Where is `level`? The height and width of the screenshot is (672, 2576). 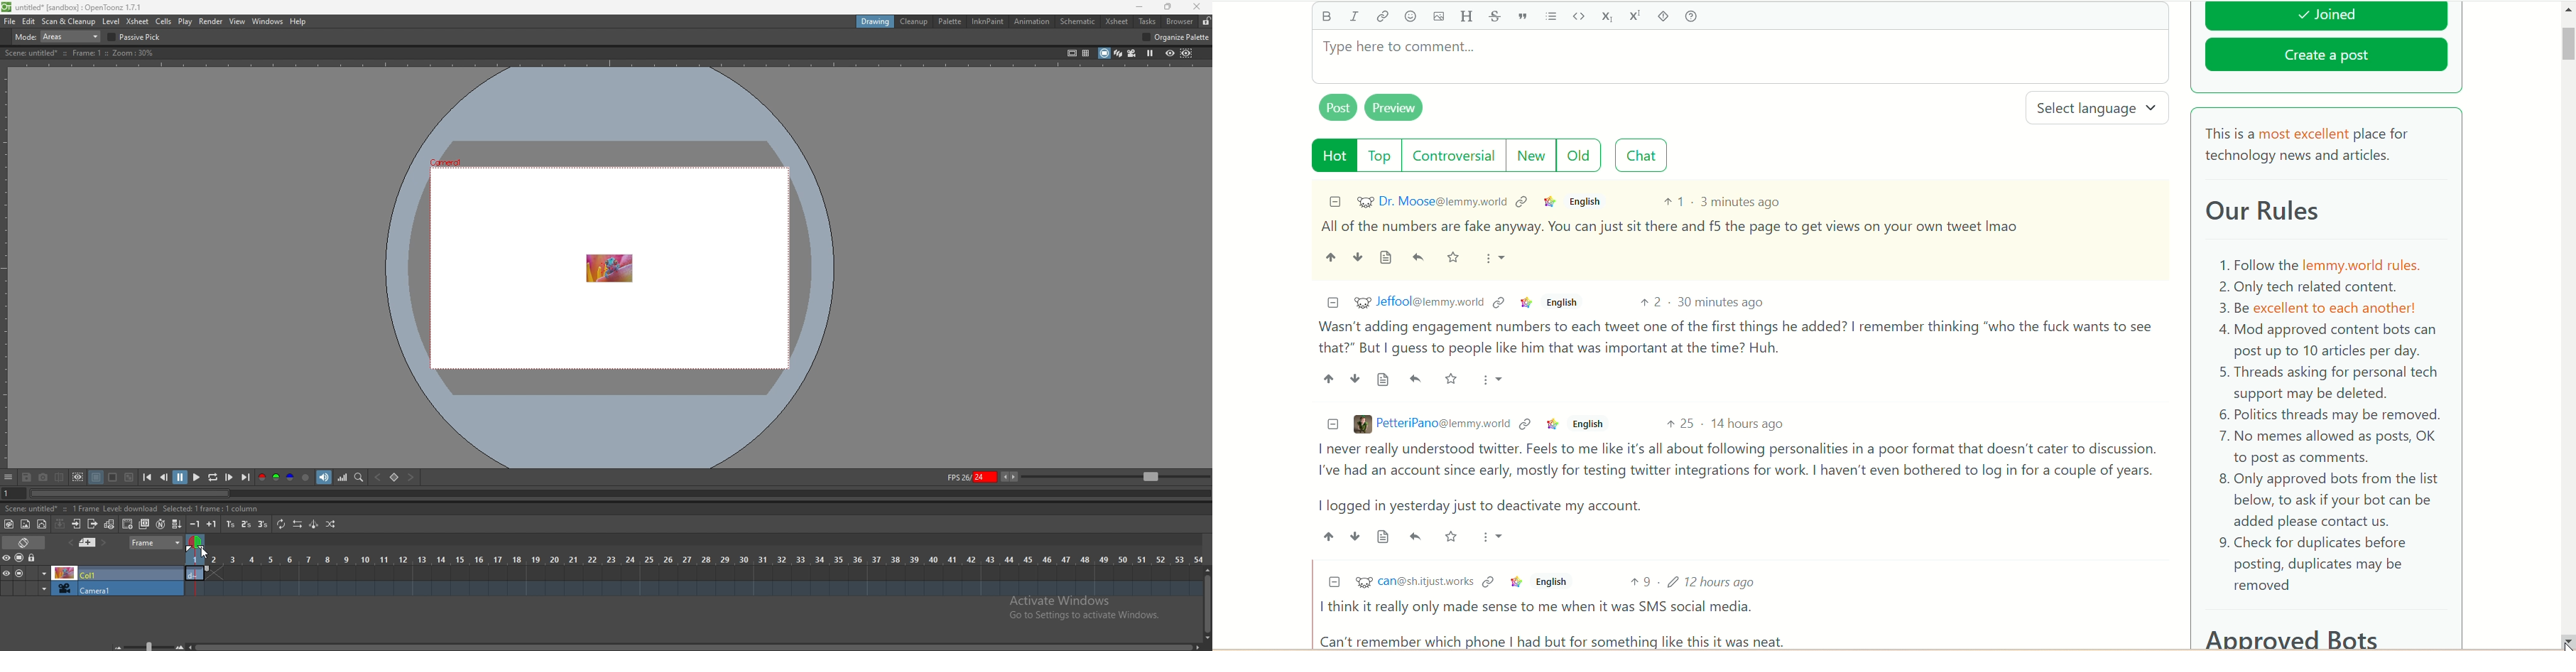 level is located at coordinates (111, 22).